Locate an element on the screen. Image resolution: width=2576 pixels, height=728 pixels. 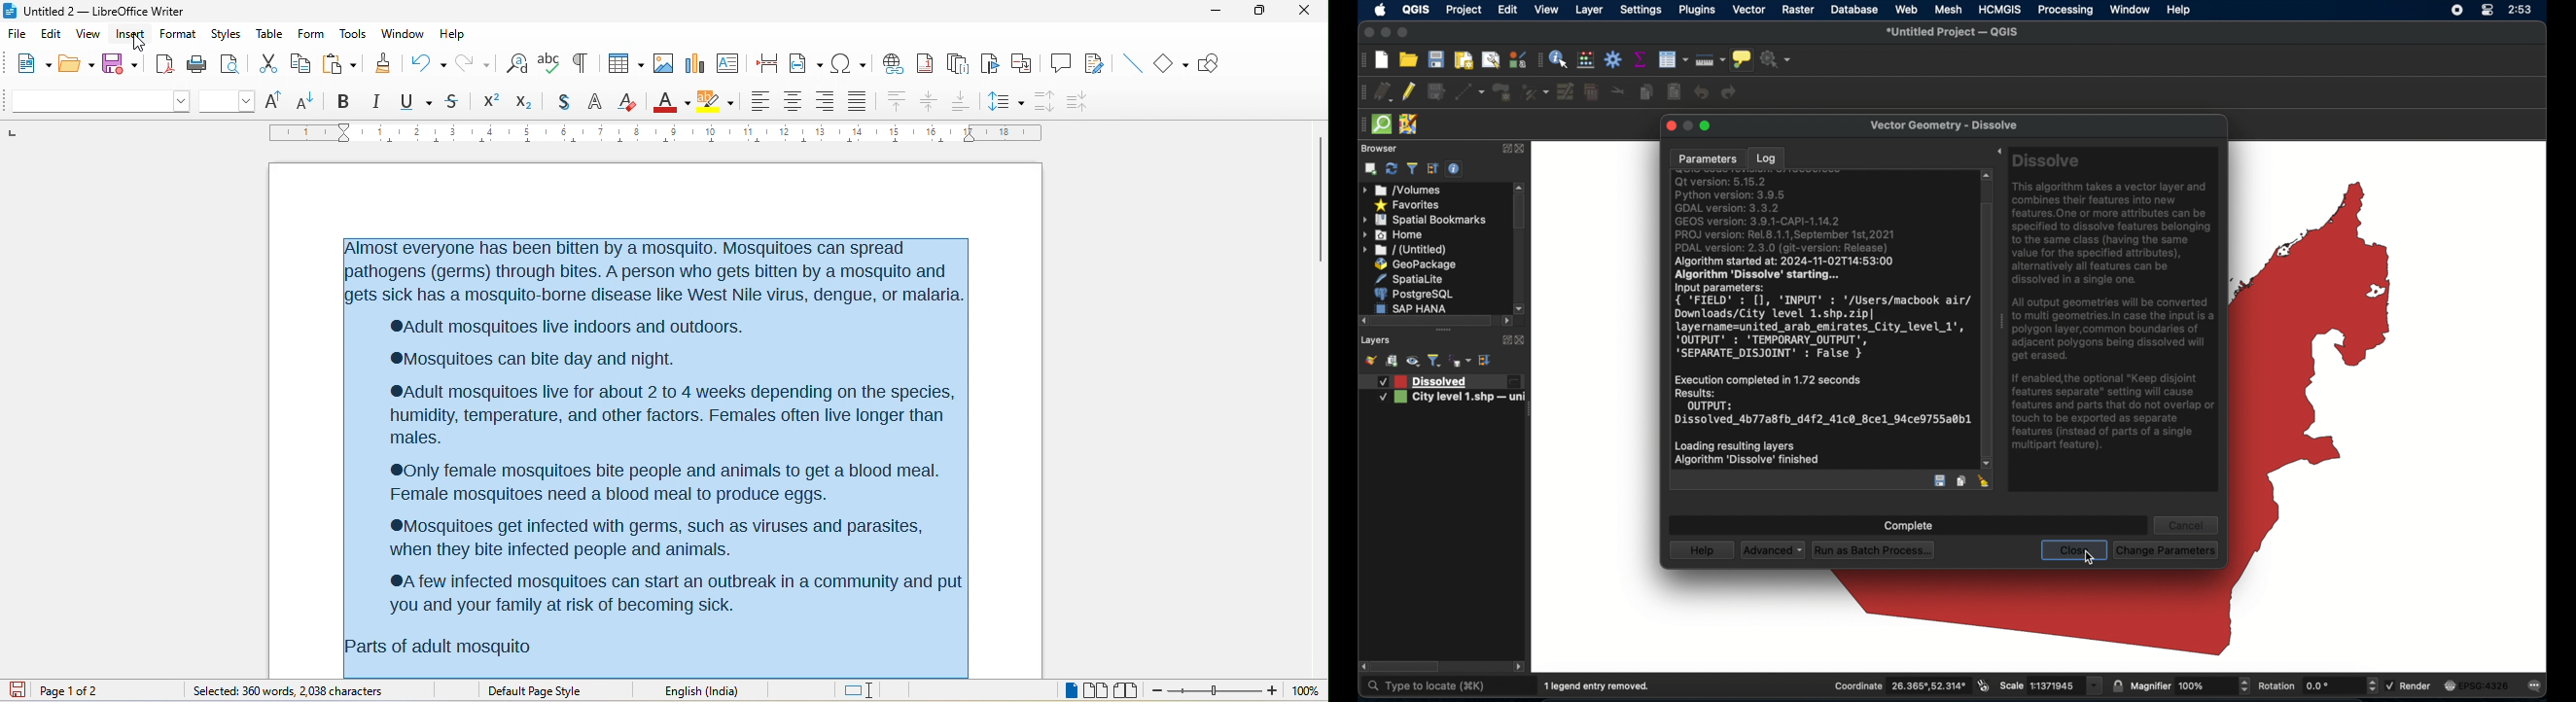
multiple page view is located at coordinates (1095, 690).